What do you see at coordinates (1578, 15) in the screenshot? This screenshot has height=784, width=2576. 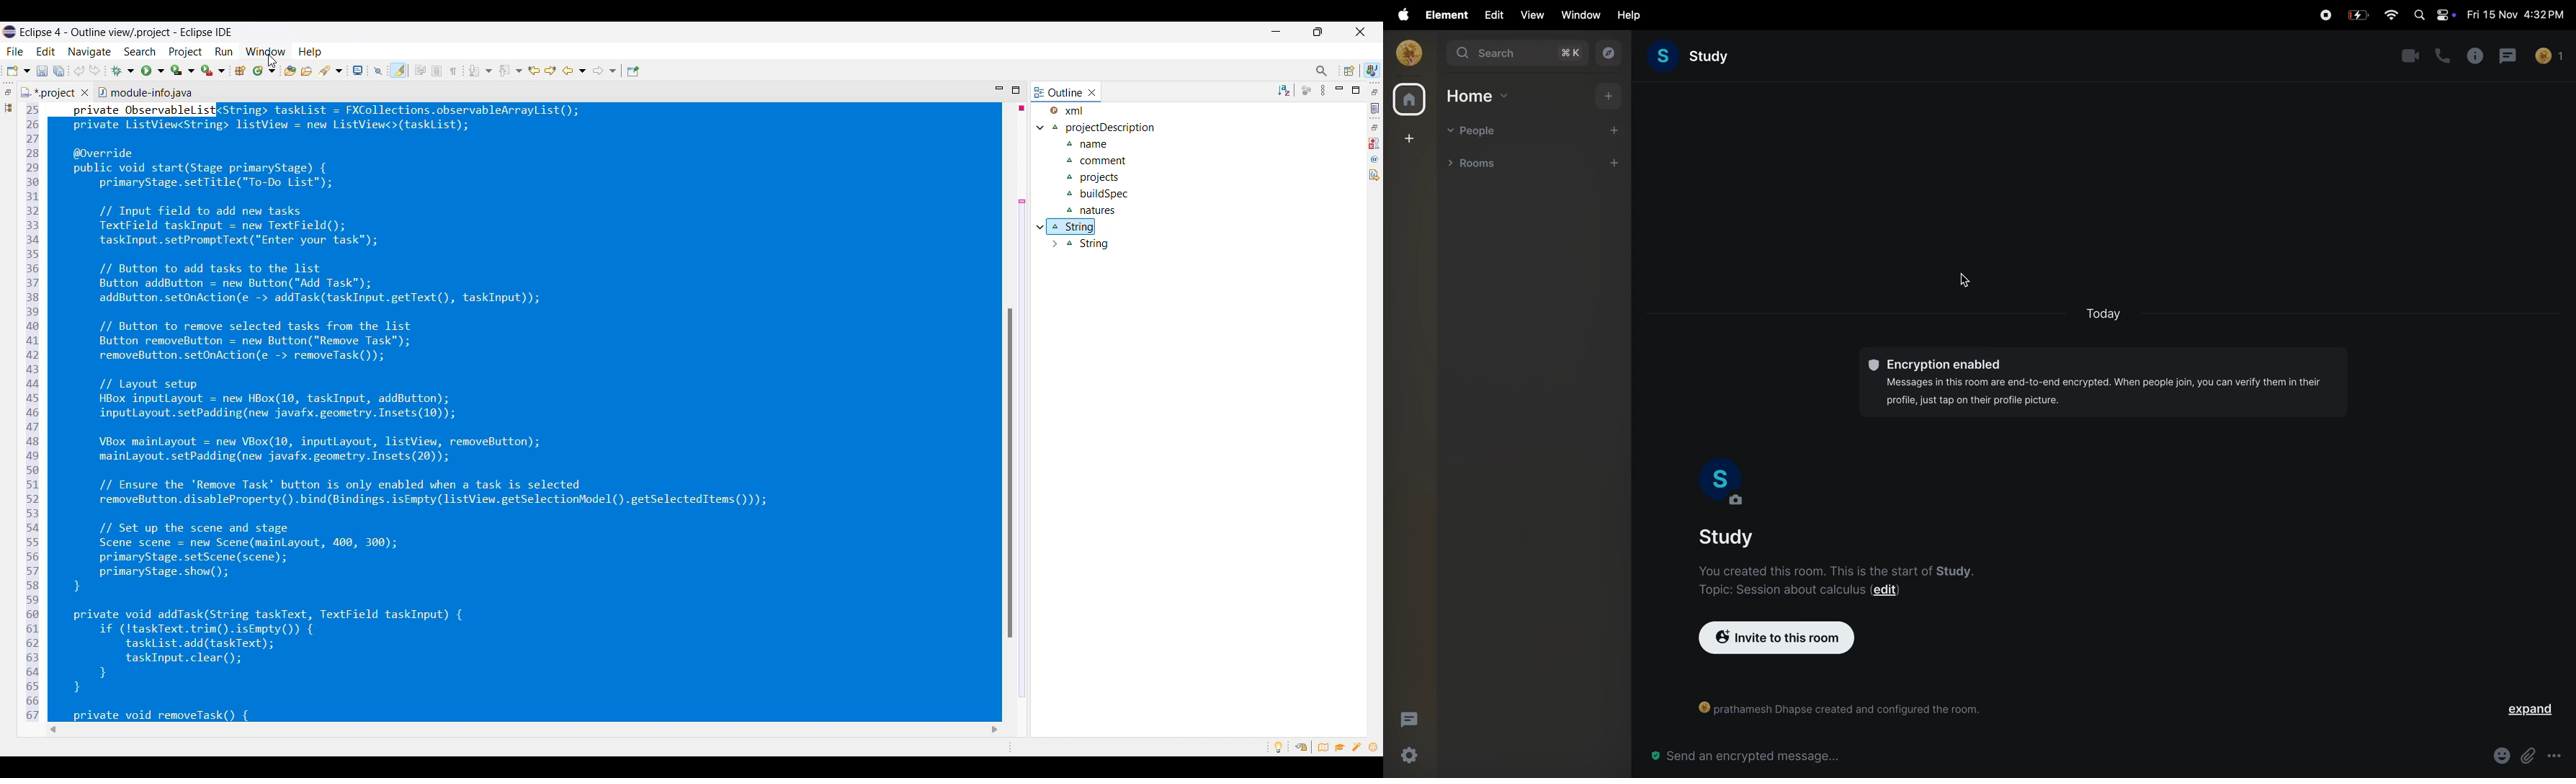 I see `window` at bounding box center [1578, 15].